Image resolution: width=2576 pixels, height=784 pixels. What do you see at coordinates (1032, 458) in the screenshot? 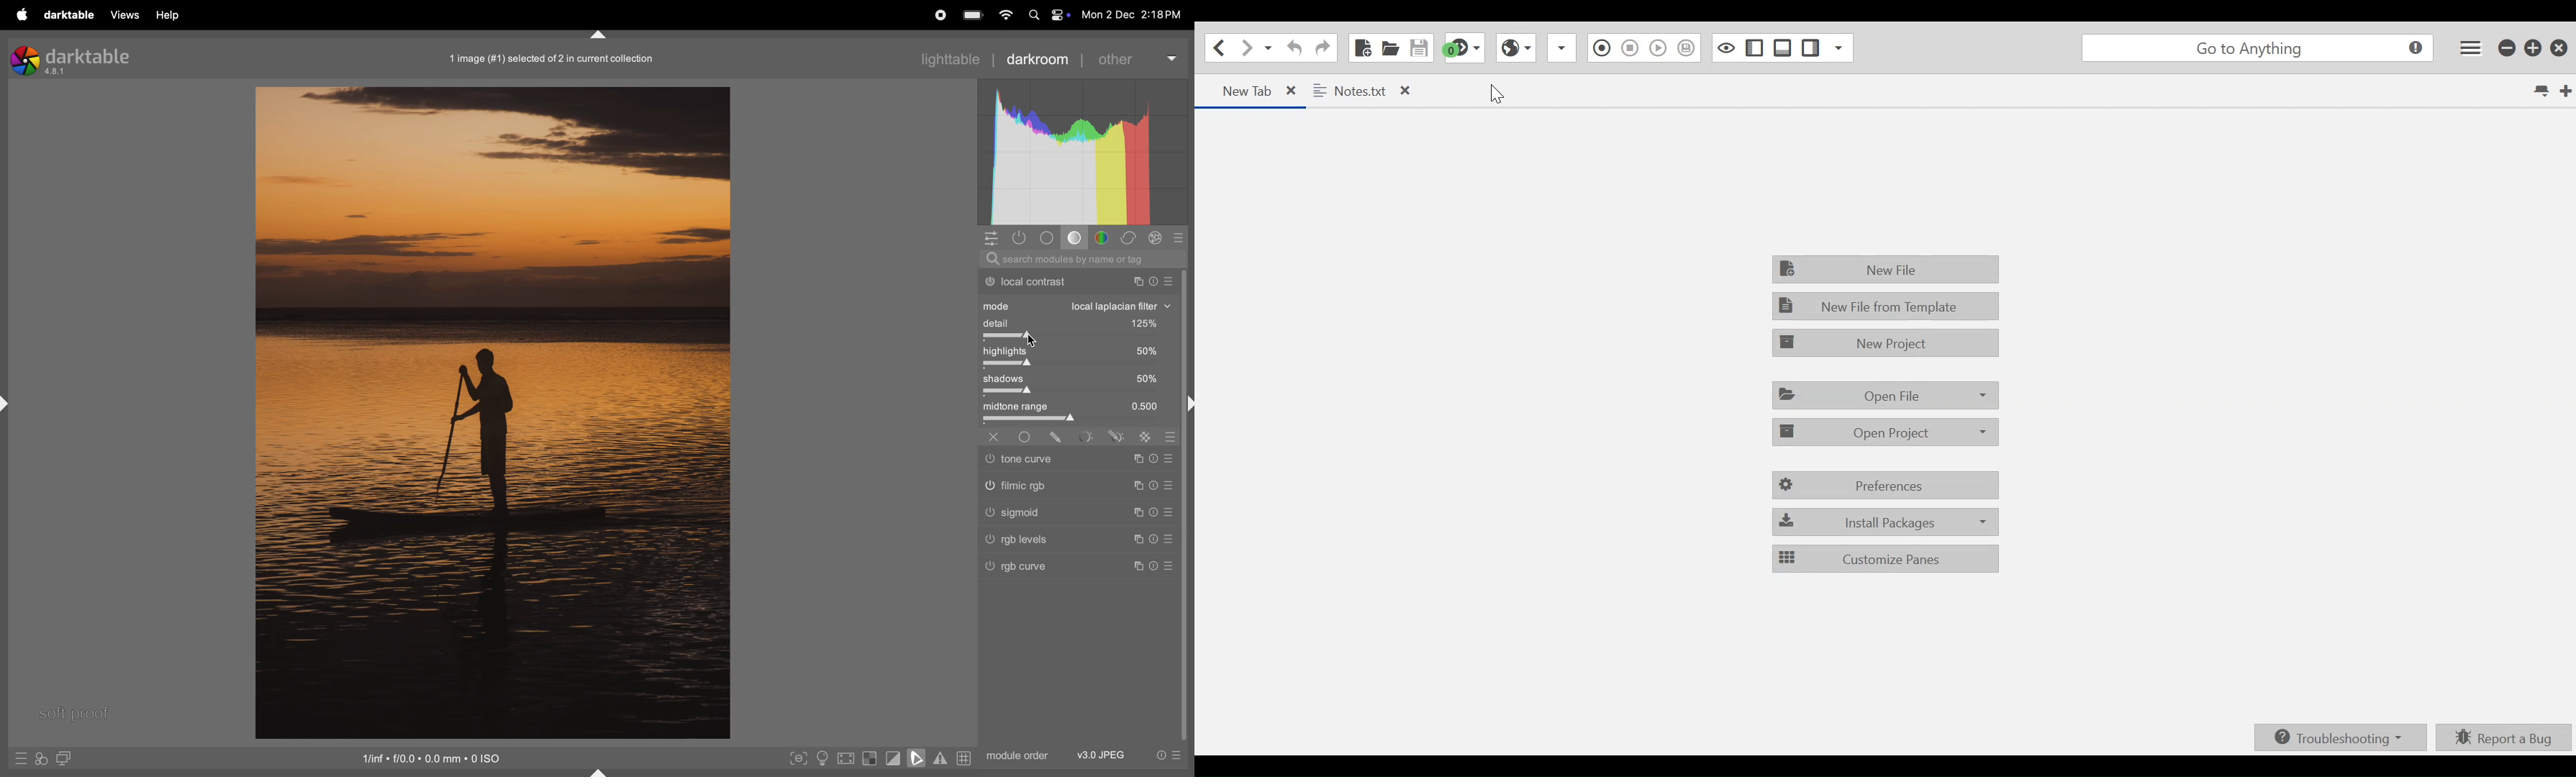
I see `` at bounding box center [1032, 458].